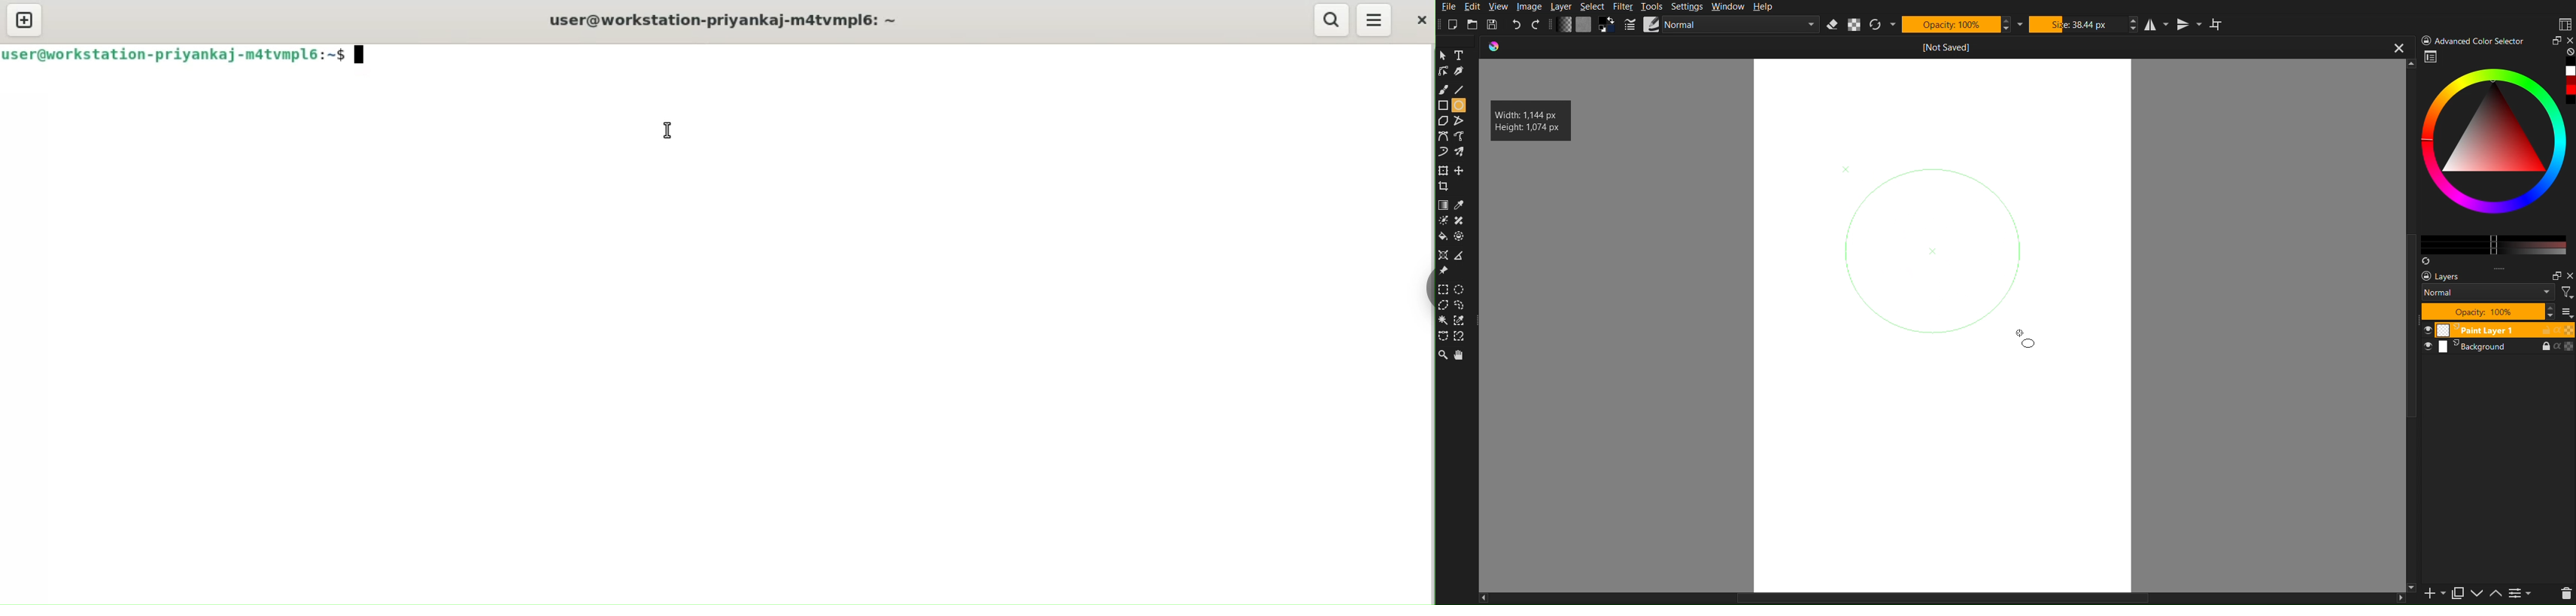 The image size is (2576, 616). I want to click on Workspaces, so click(2564, 23).